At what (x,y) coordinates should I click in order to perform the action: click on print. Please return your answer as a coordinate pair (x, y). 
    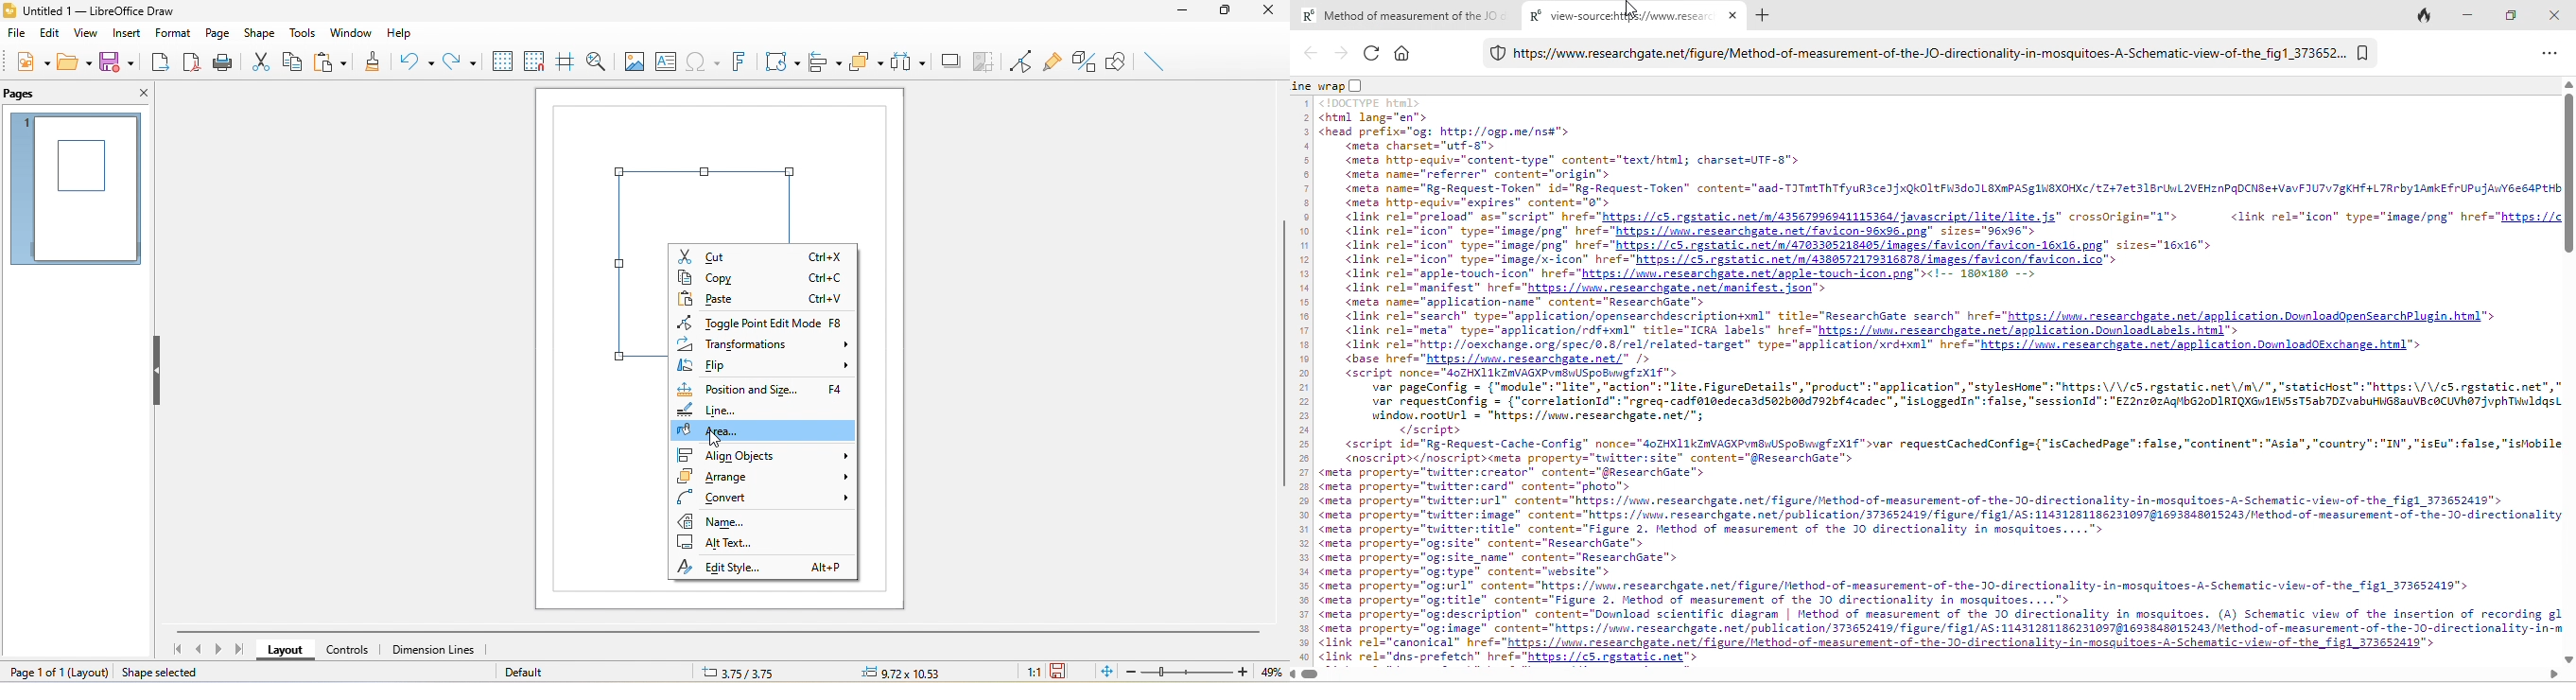
    Looking at the image, I should click on (223, 64).